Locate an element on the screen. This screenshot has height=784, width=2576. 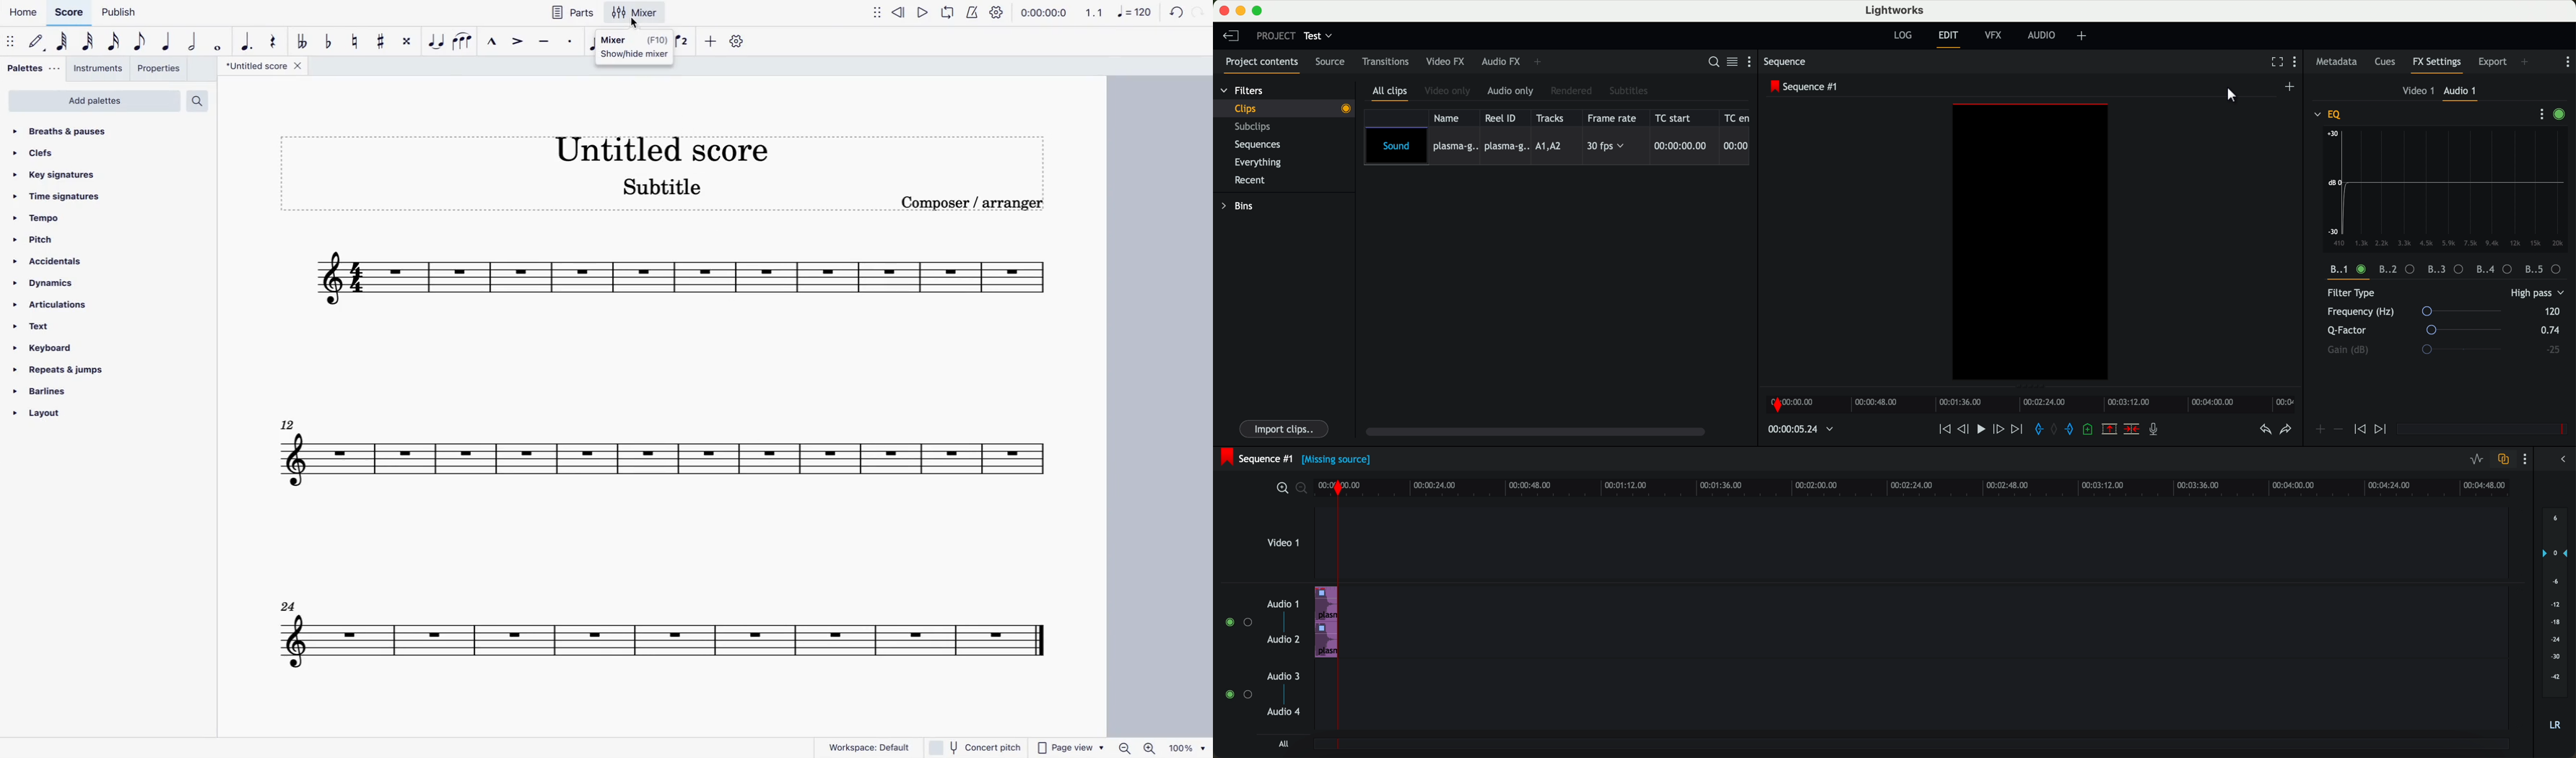
name is located at coordinates (1450, 117).